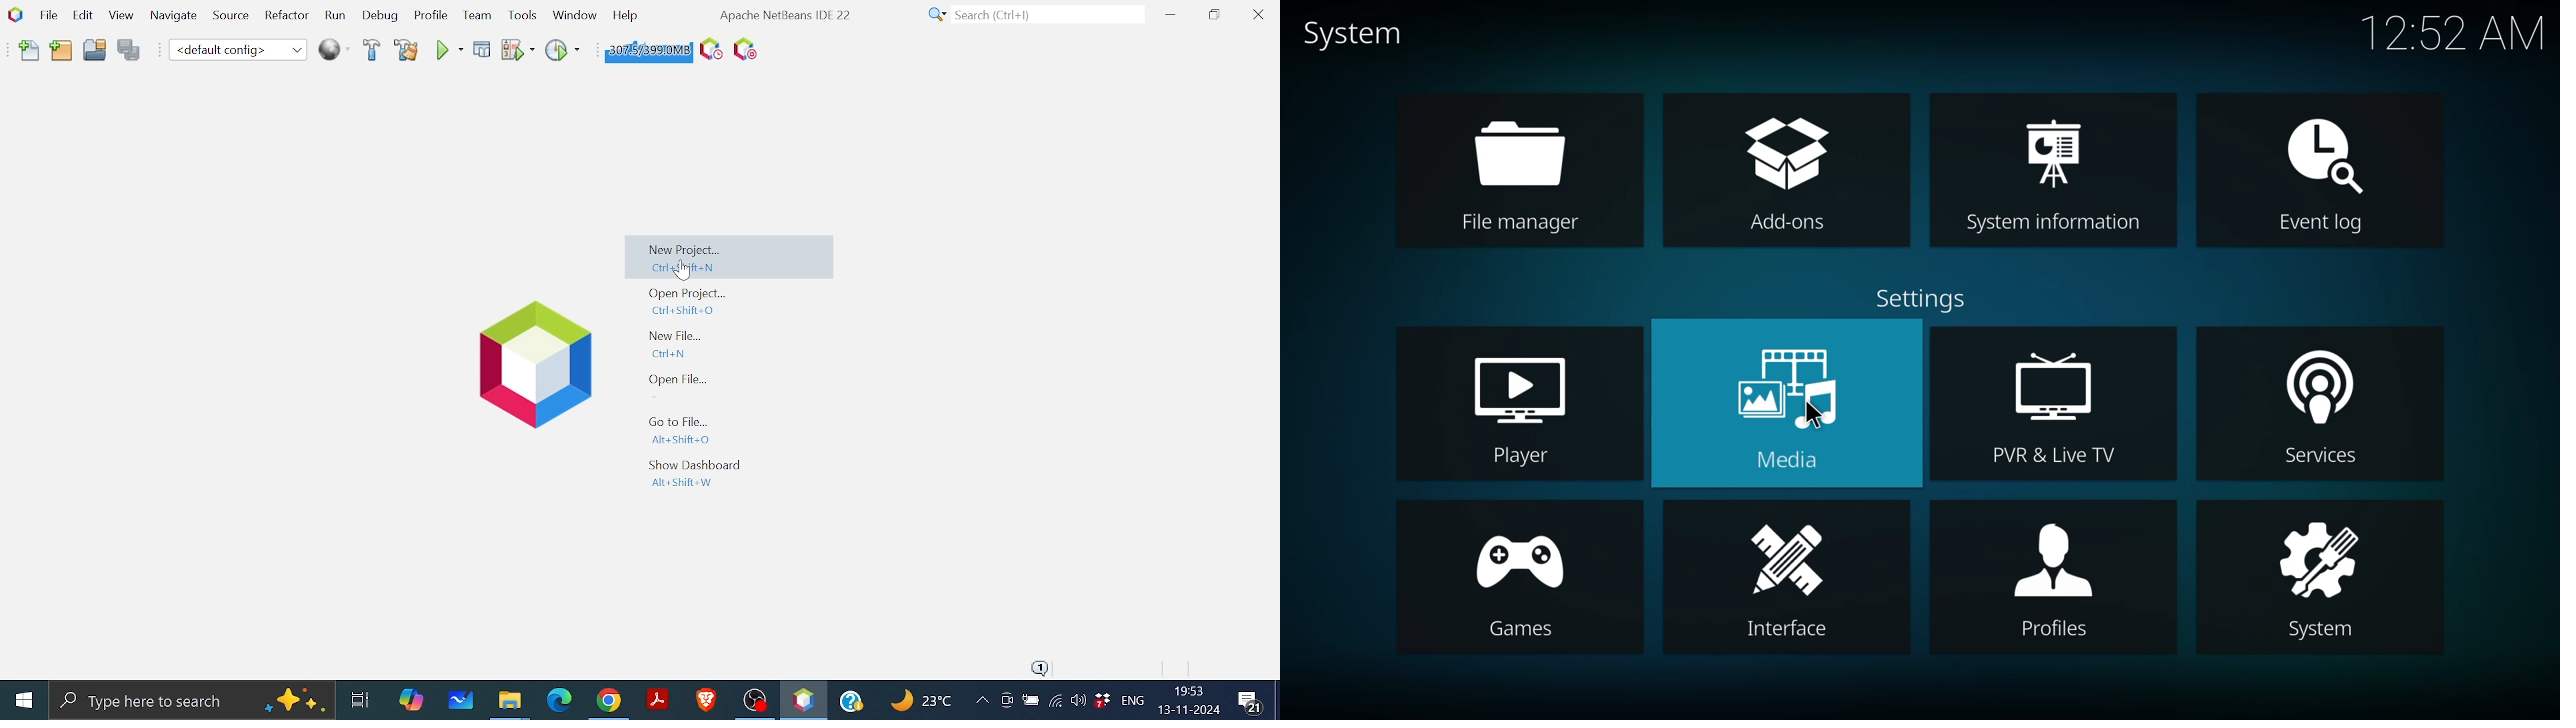 This screenshot has width=2576, height=728. I want to click on Player, so click(1521, 457).